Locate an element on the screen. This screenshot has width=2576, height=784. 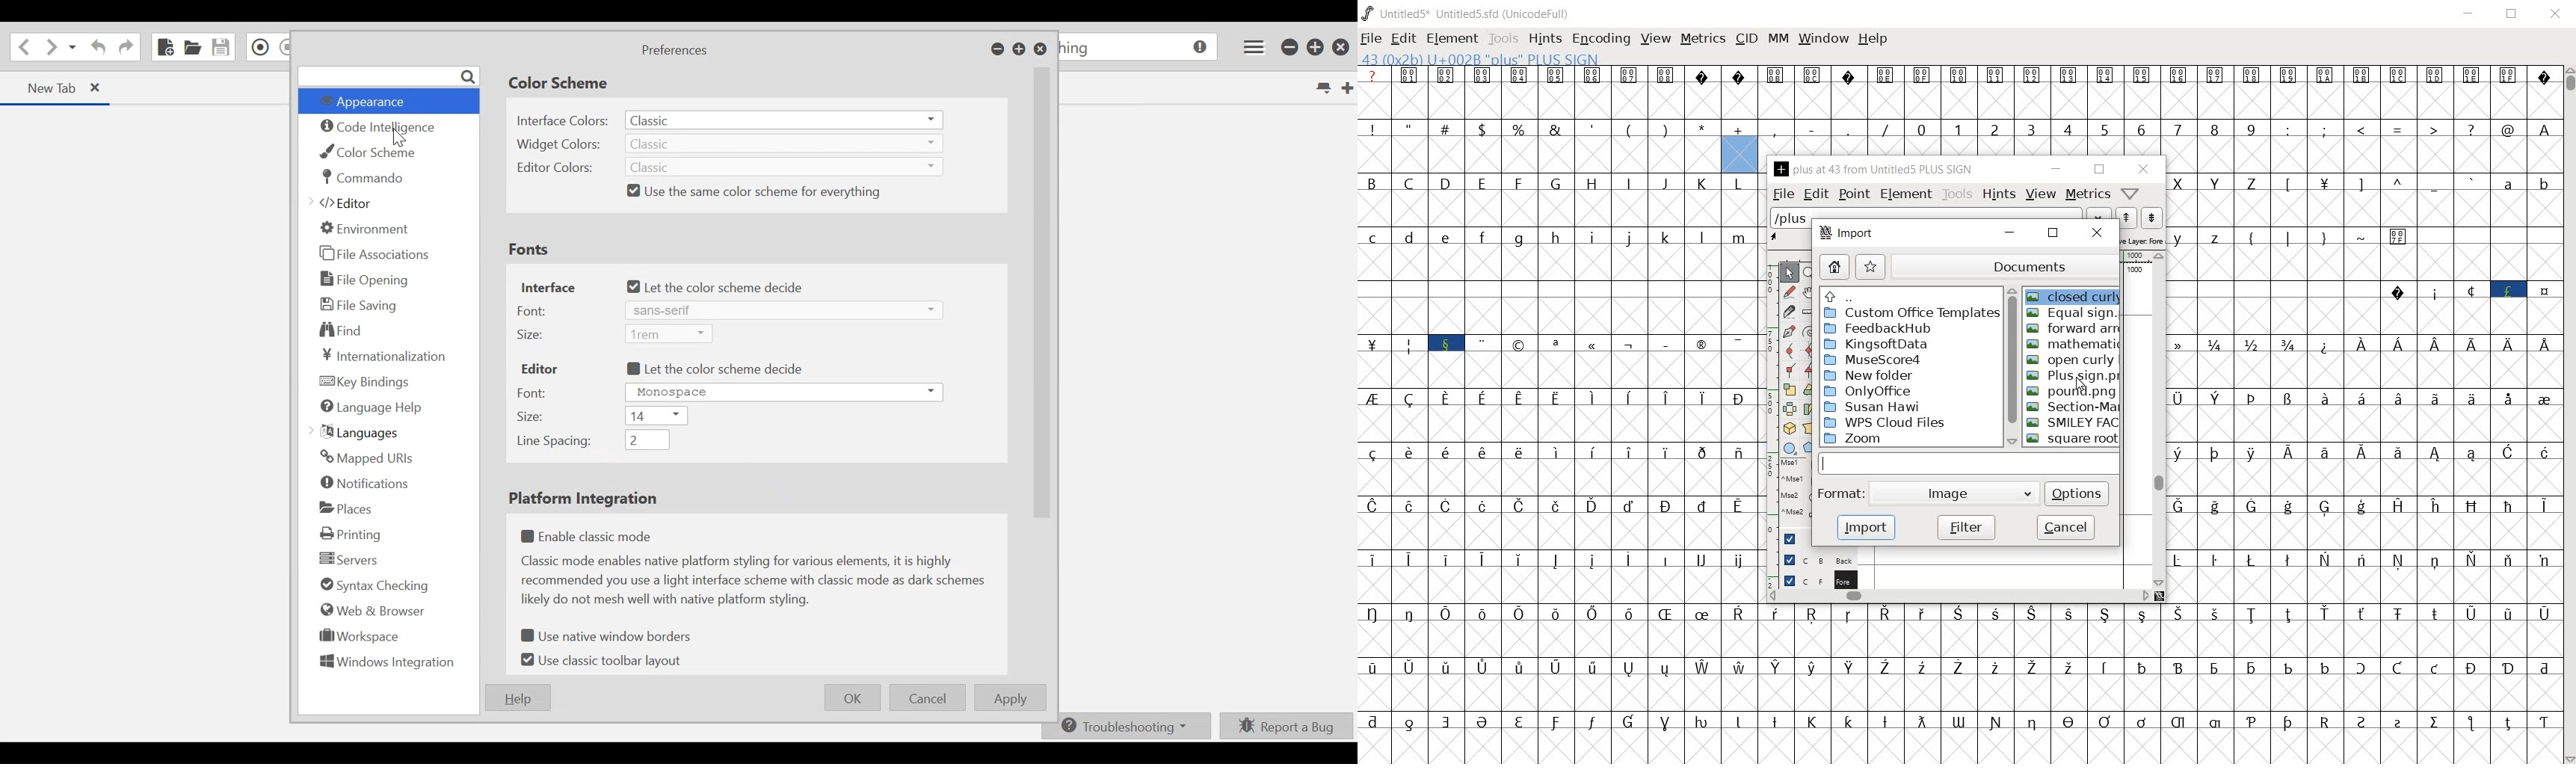
minimize is located at coordinates (2471, 13).